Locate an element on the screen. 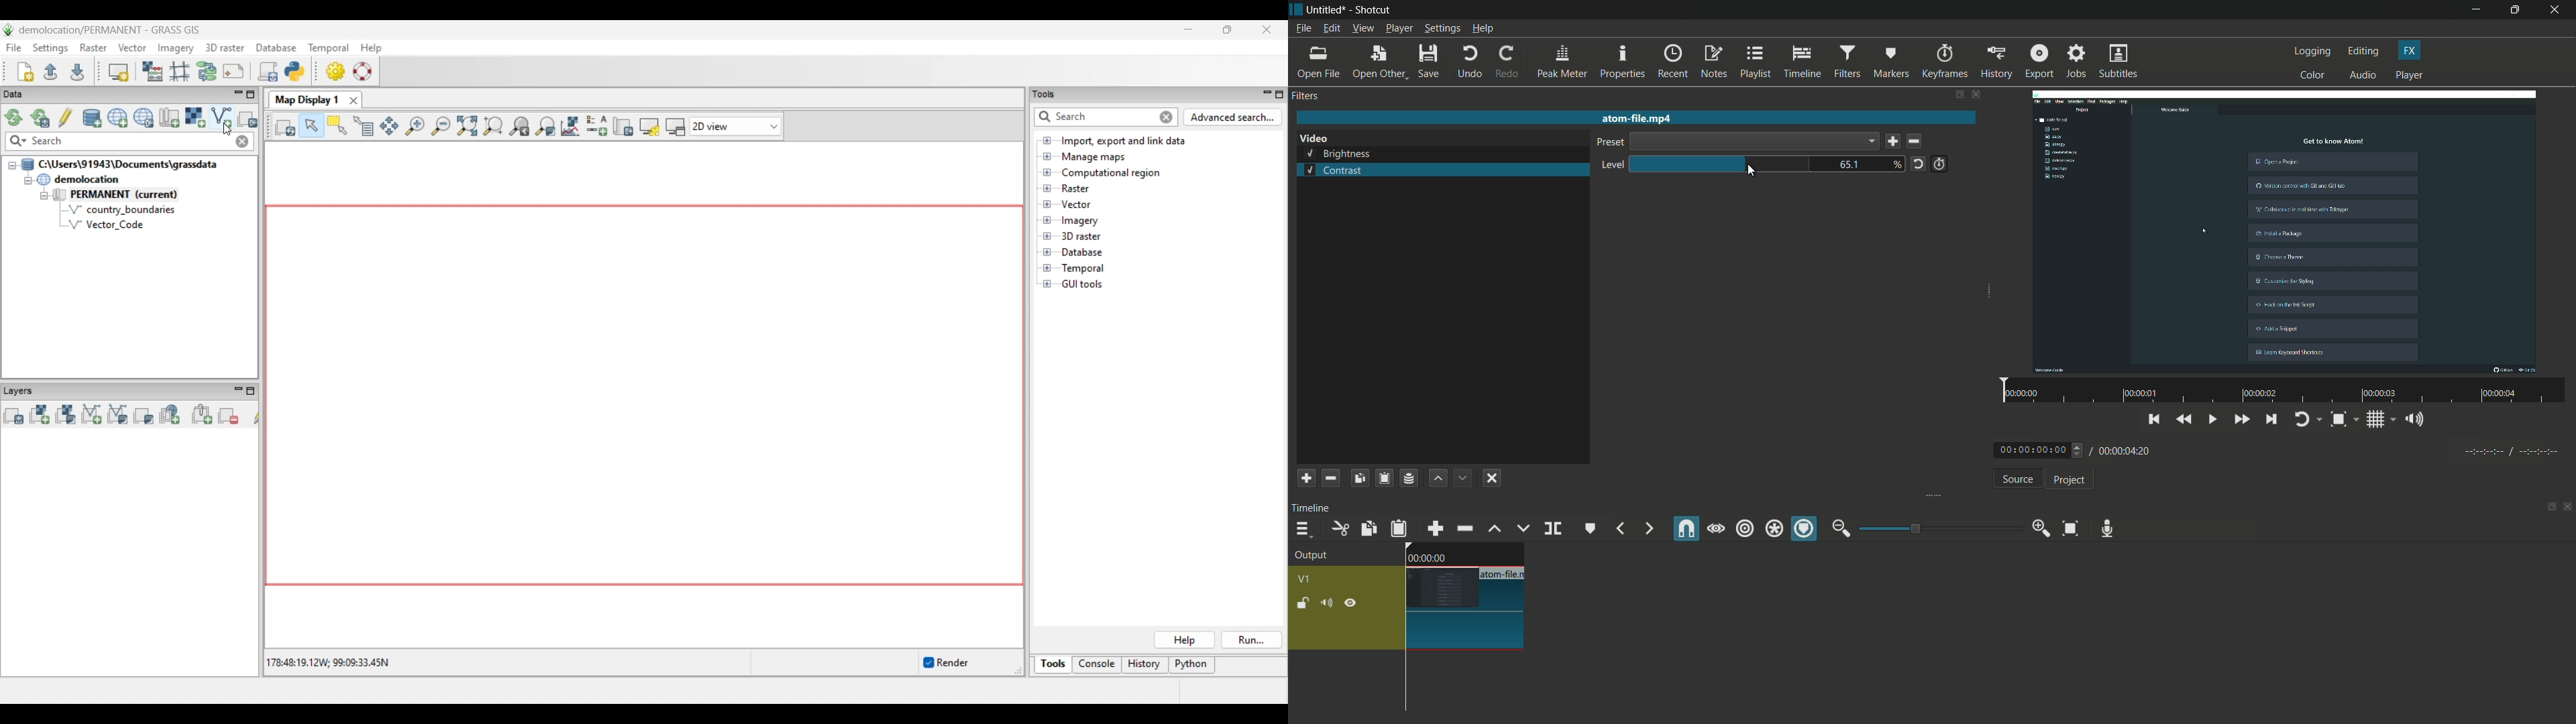 The image size is (2576, 728). Minimize is located at coordinates (1188, 29).